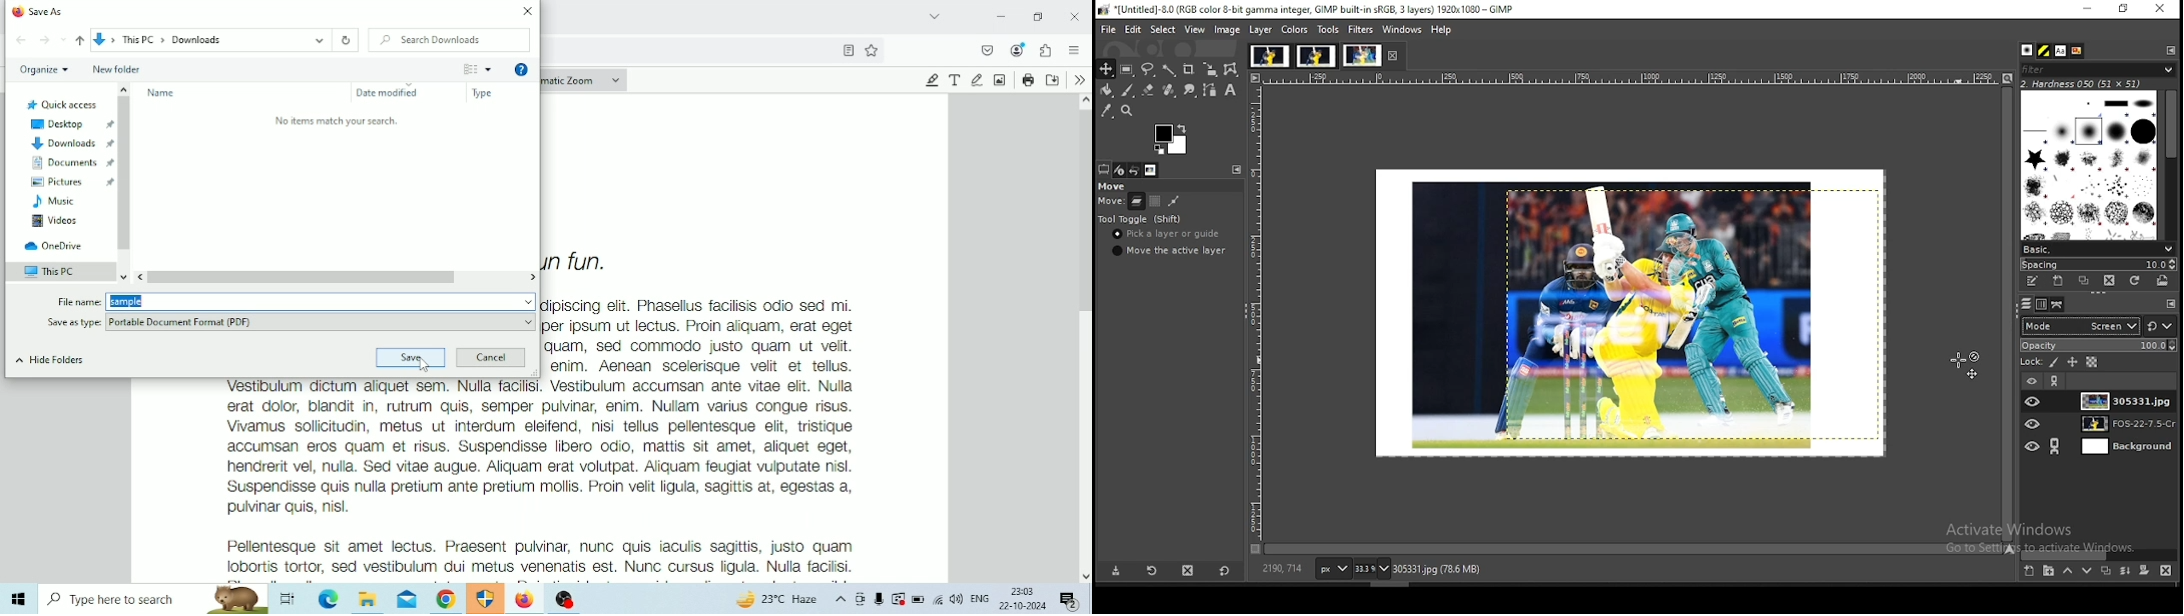  I want to click on Music, so click(50, 201).